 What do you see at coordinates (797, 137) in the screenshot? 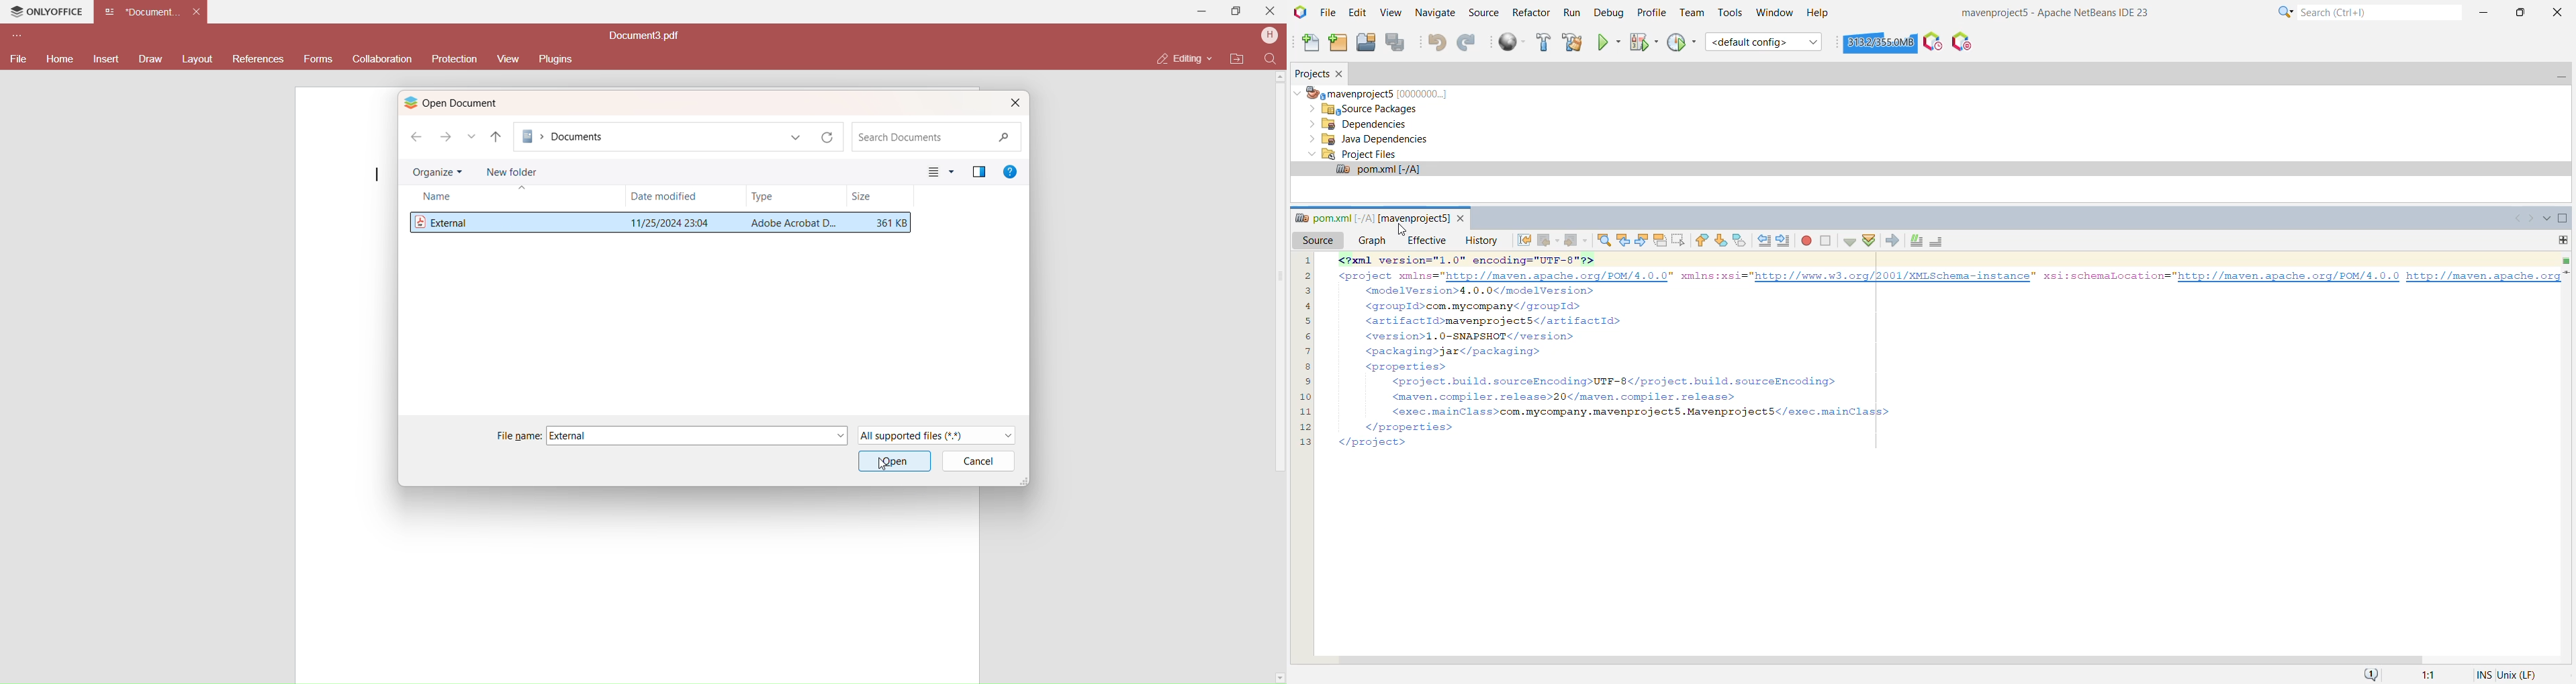
I see `previous location` at bounding box center [797, 137].